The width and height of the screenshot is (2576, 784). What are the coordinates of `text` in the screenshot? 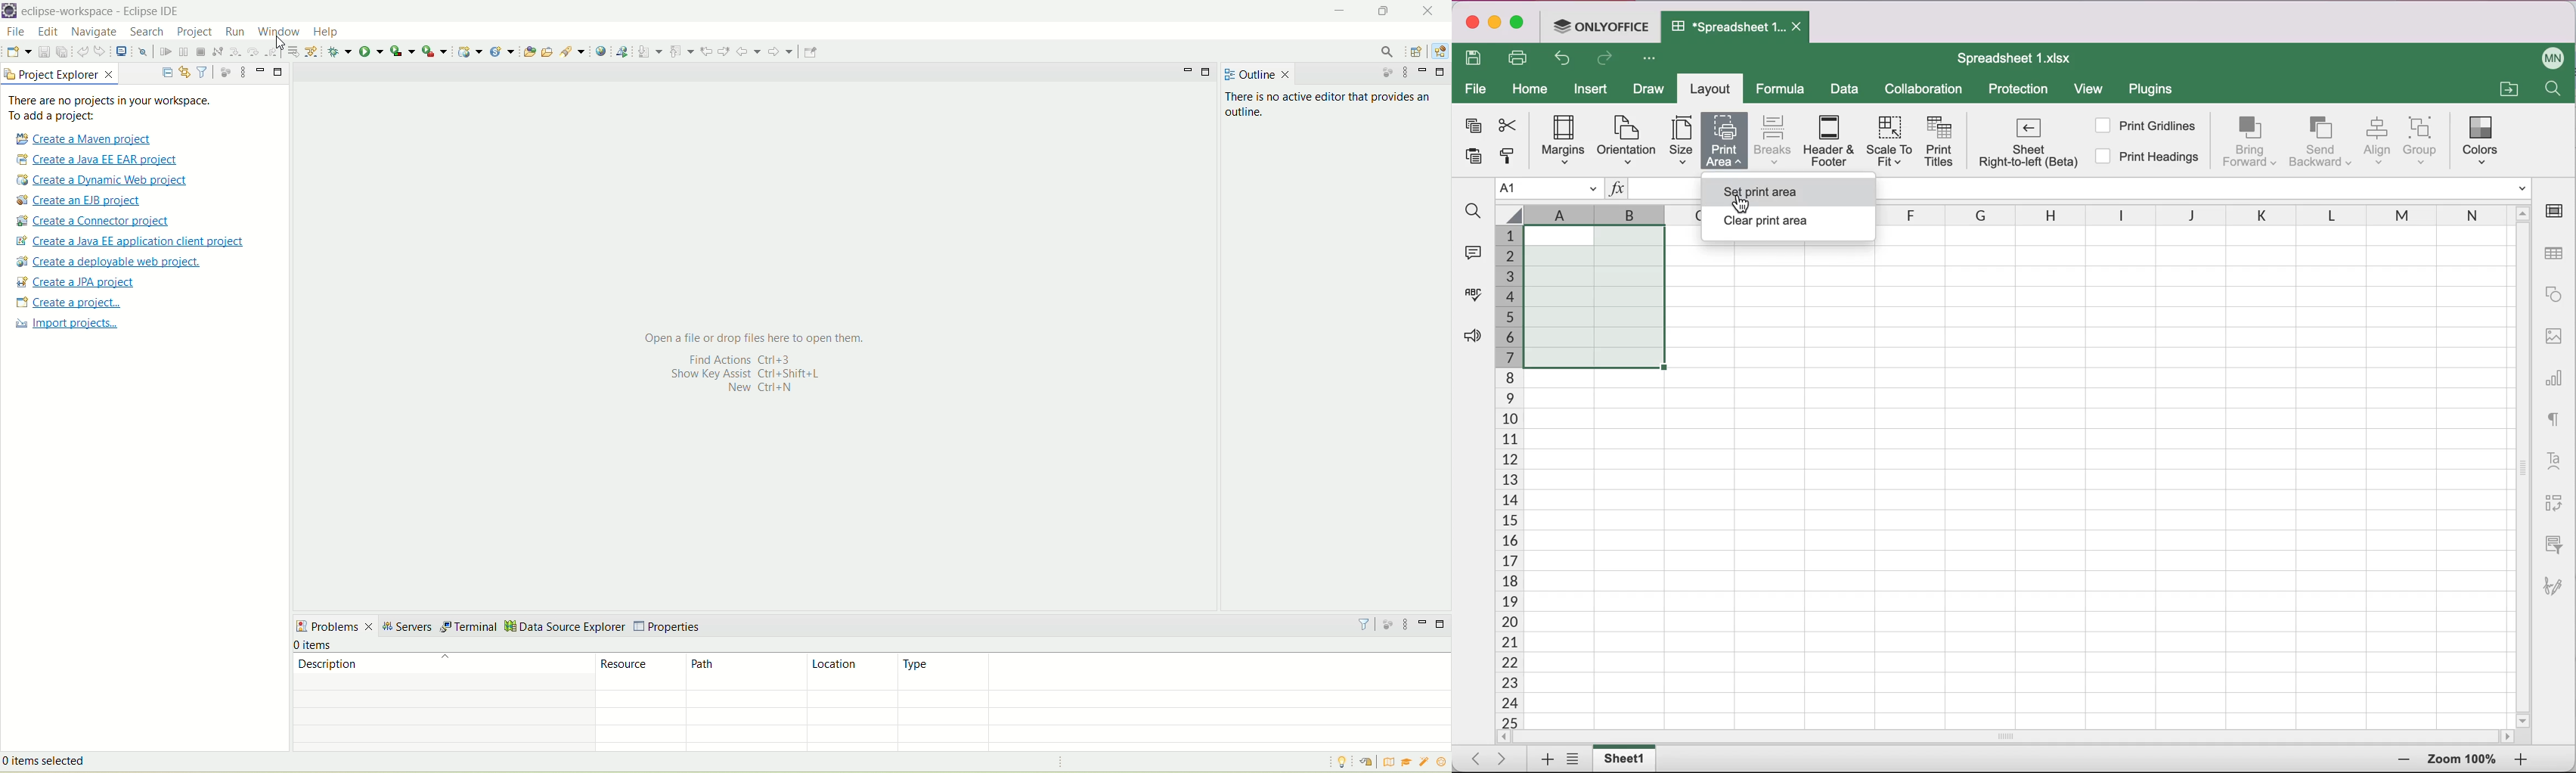 It's located at (119, 108).